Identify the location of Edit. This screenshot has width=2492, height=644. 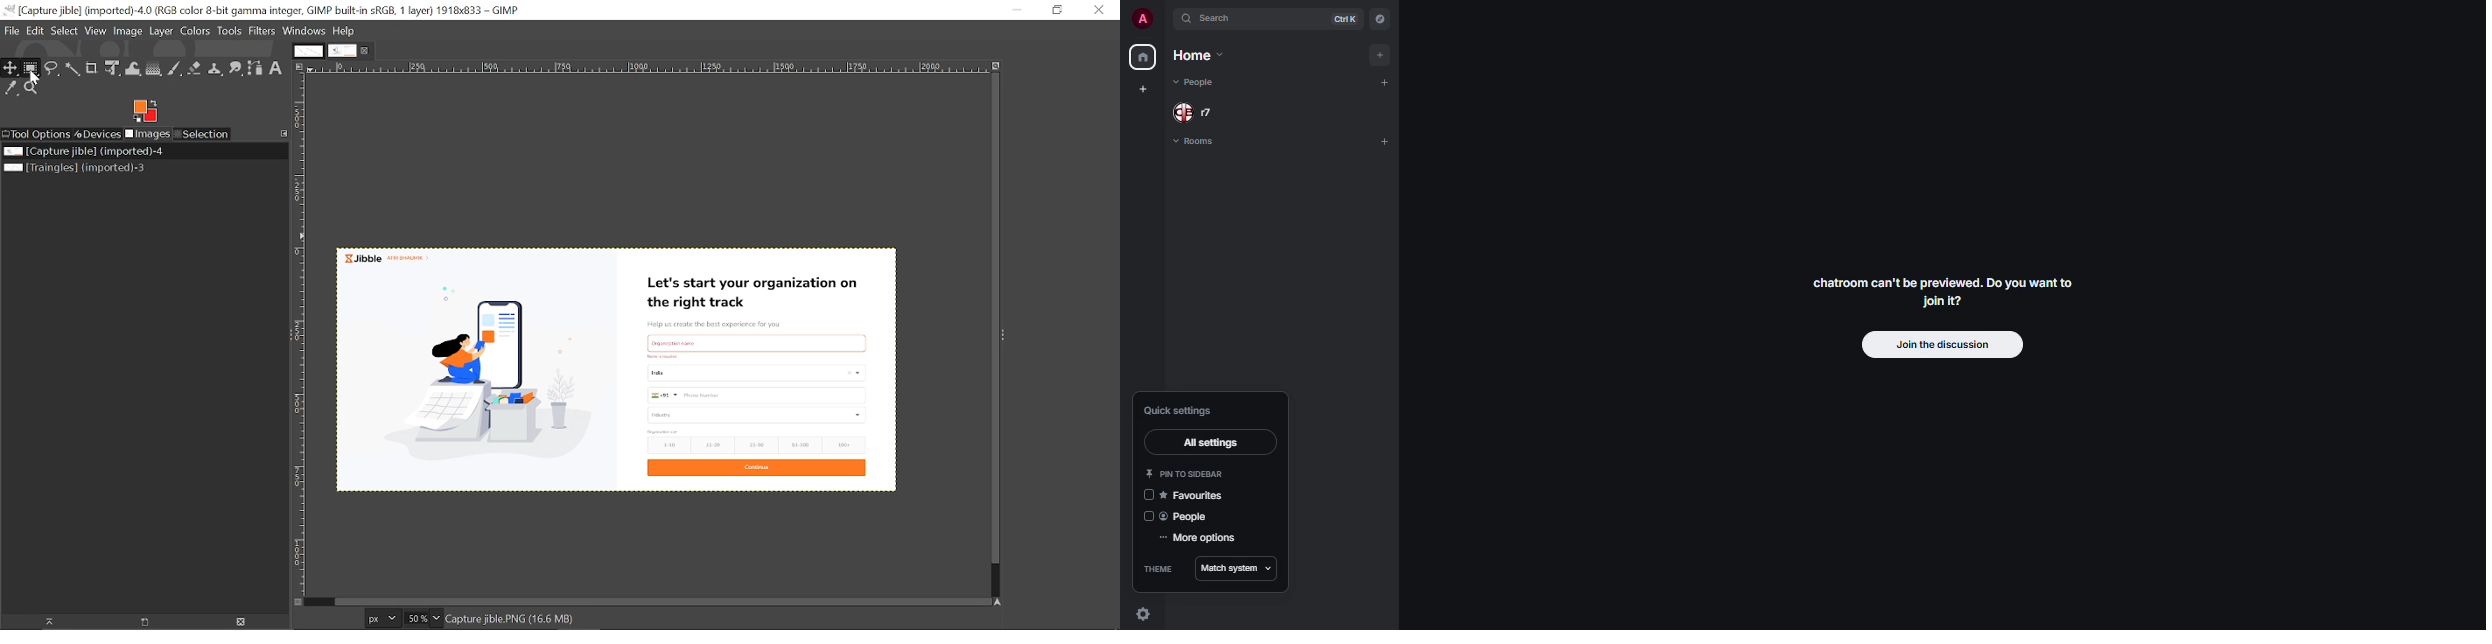
(35, 30).